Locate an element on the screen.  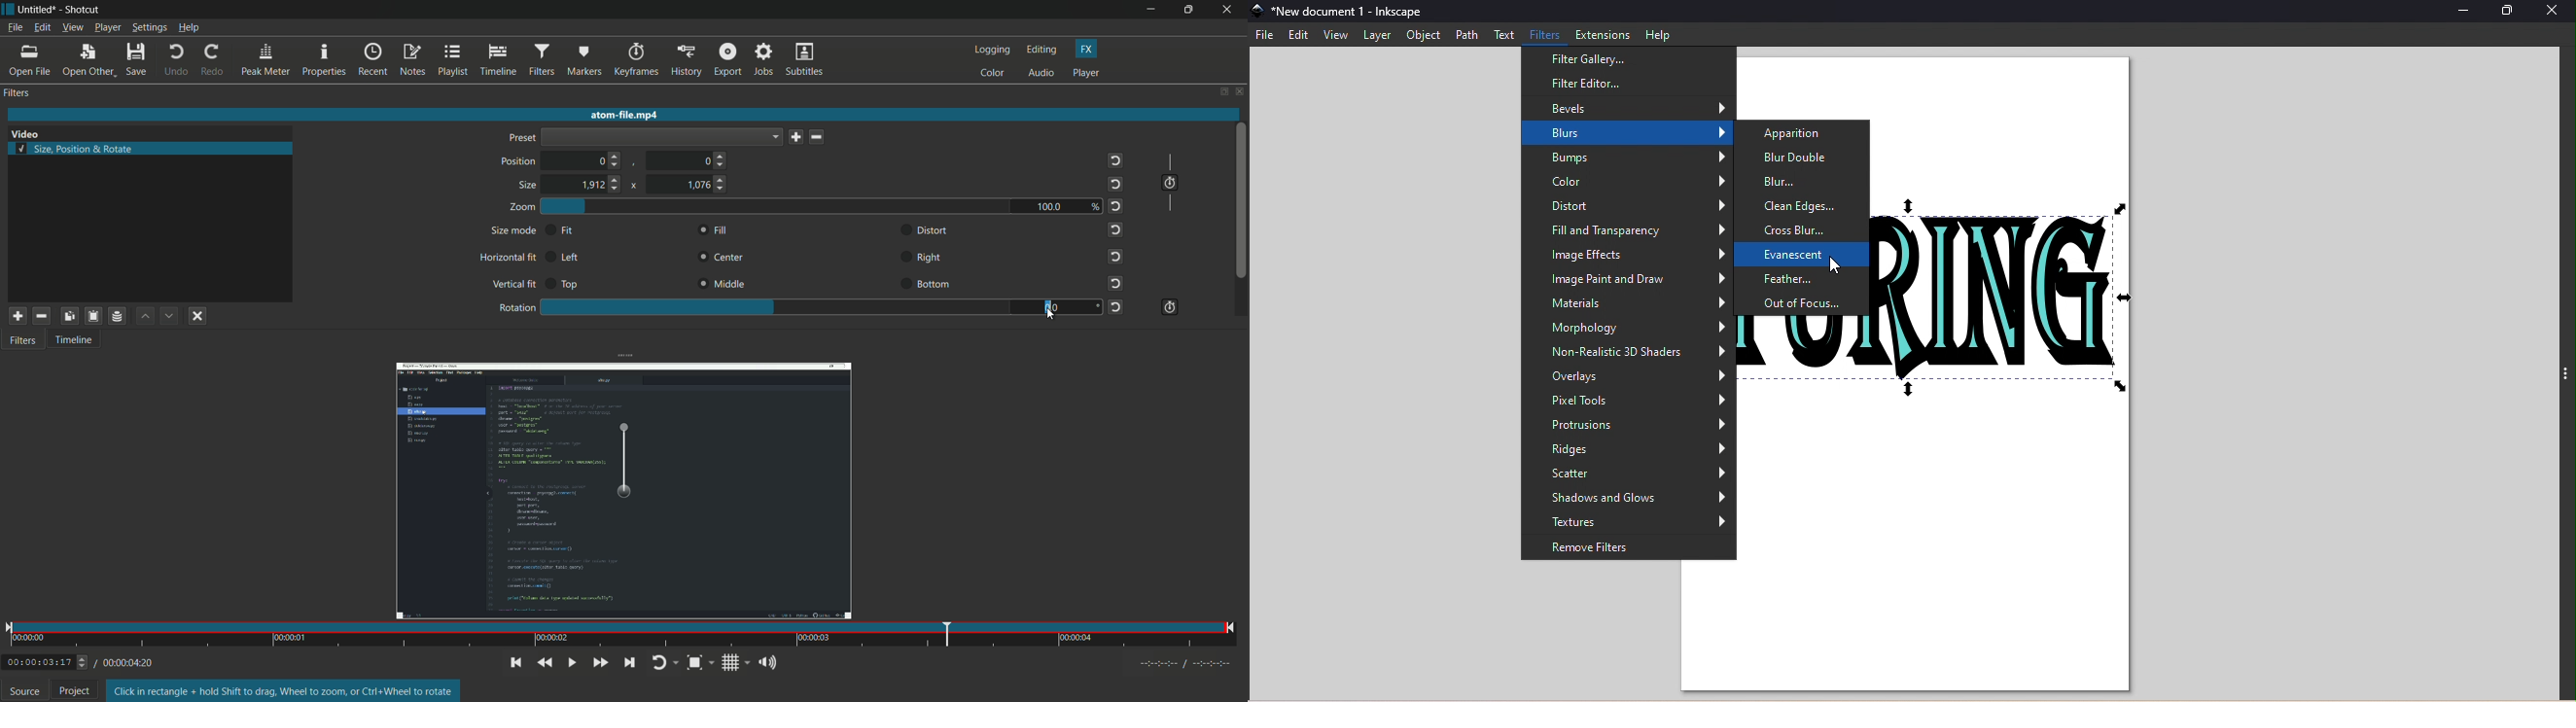
0|0 is located at coordinates (1057, 308).